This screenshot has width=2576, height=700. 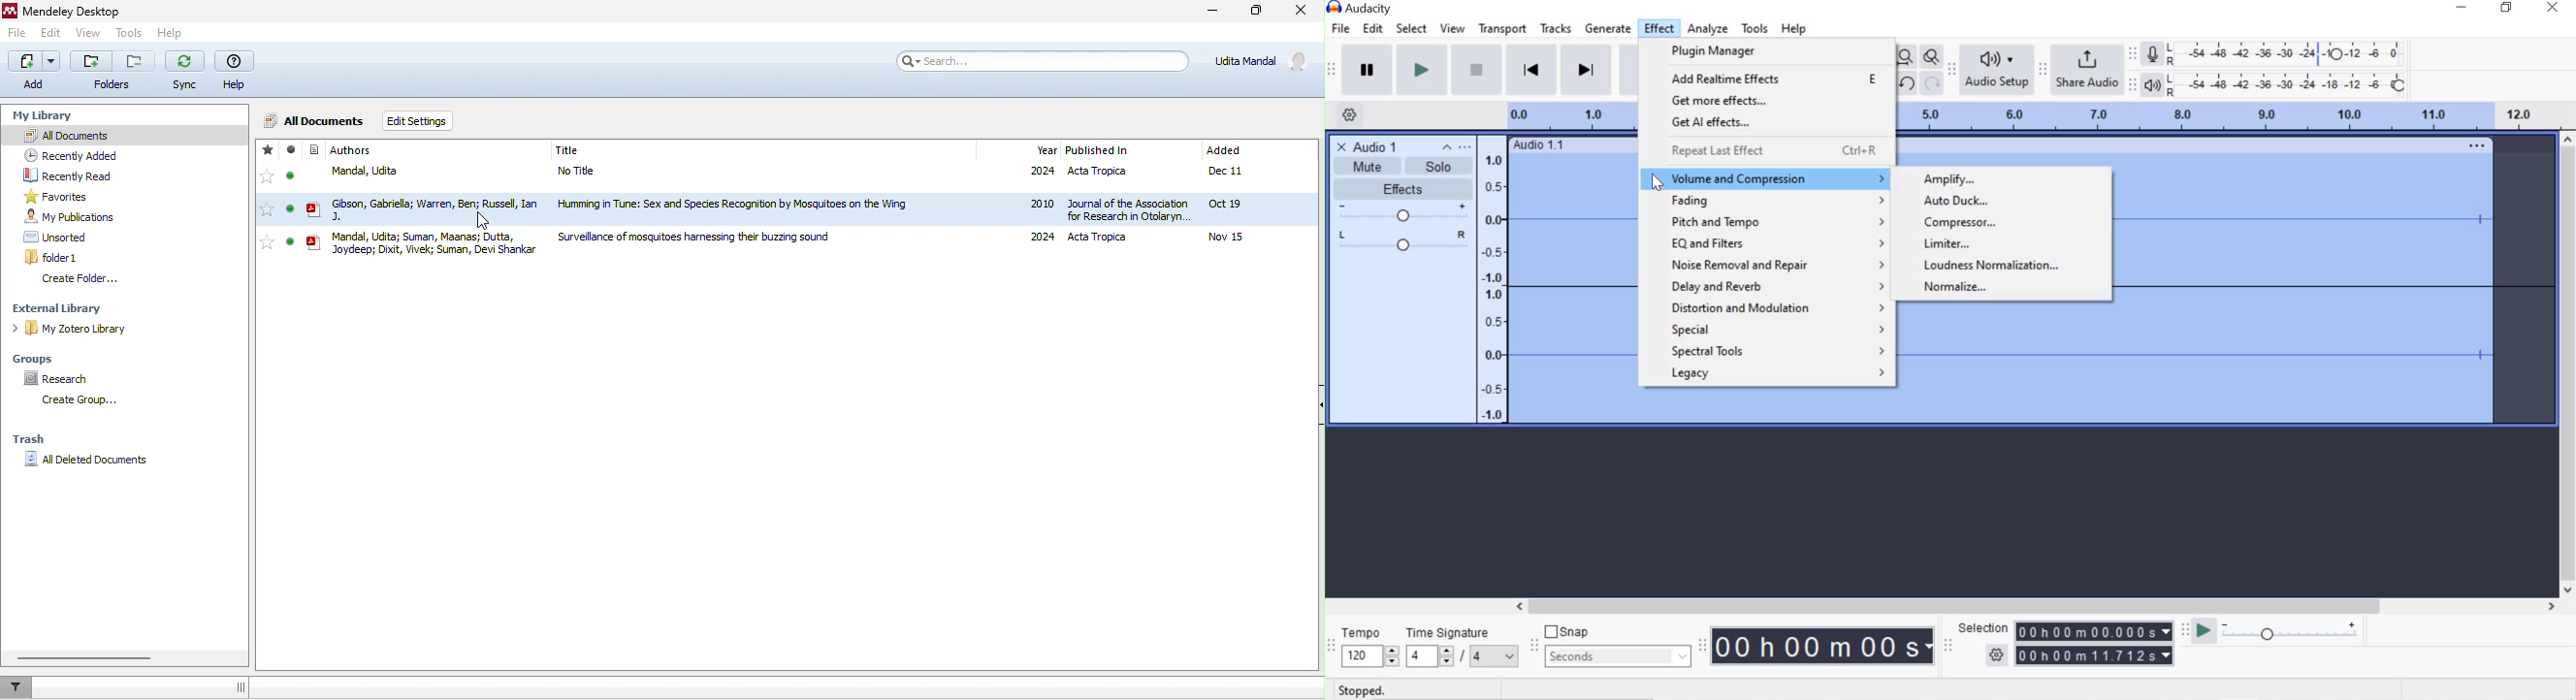 I want to click on all documents, so click(x=105, y=137).